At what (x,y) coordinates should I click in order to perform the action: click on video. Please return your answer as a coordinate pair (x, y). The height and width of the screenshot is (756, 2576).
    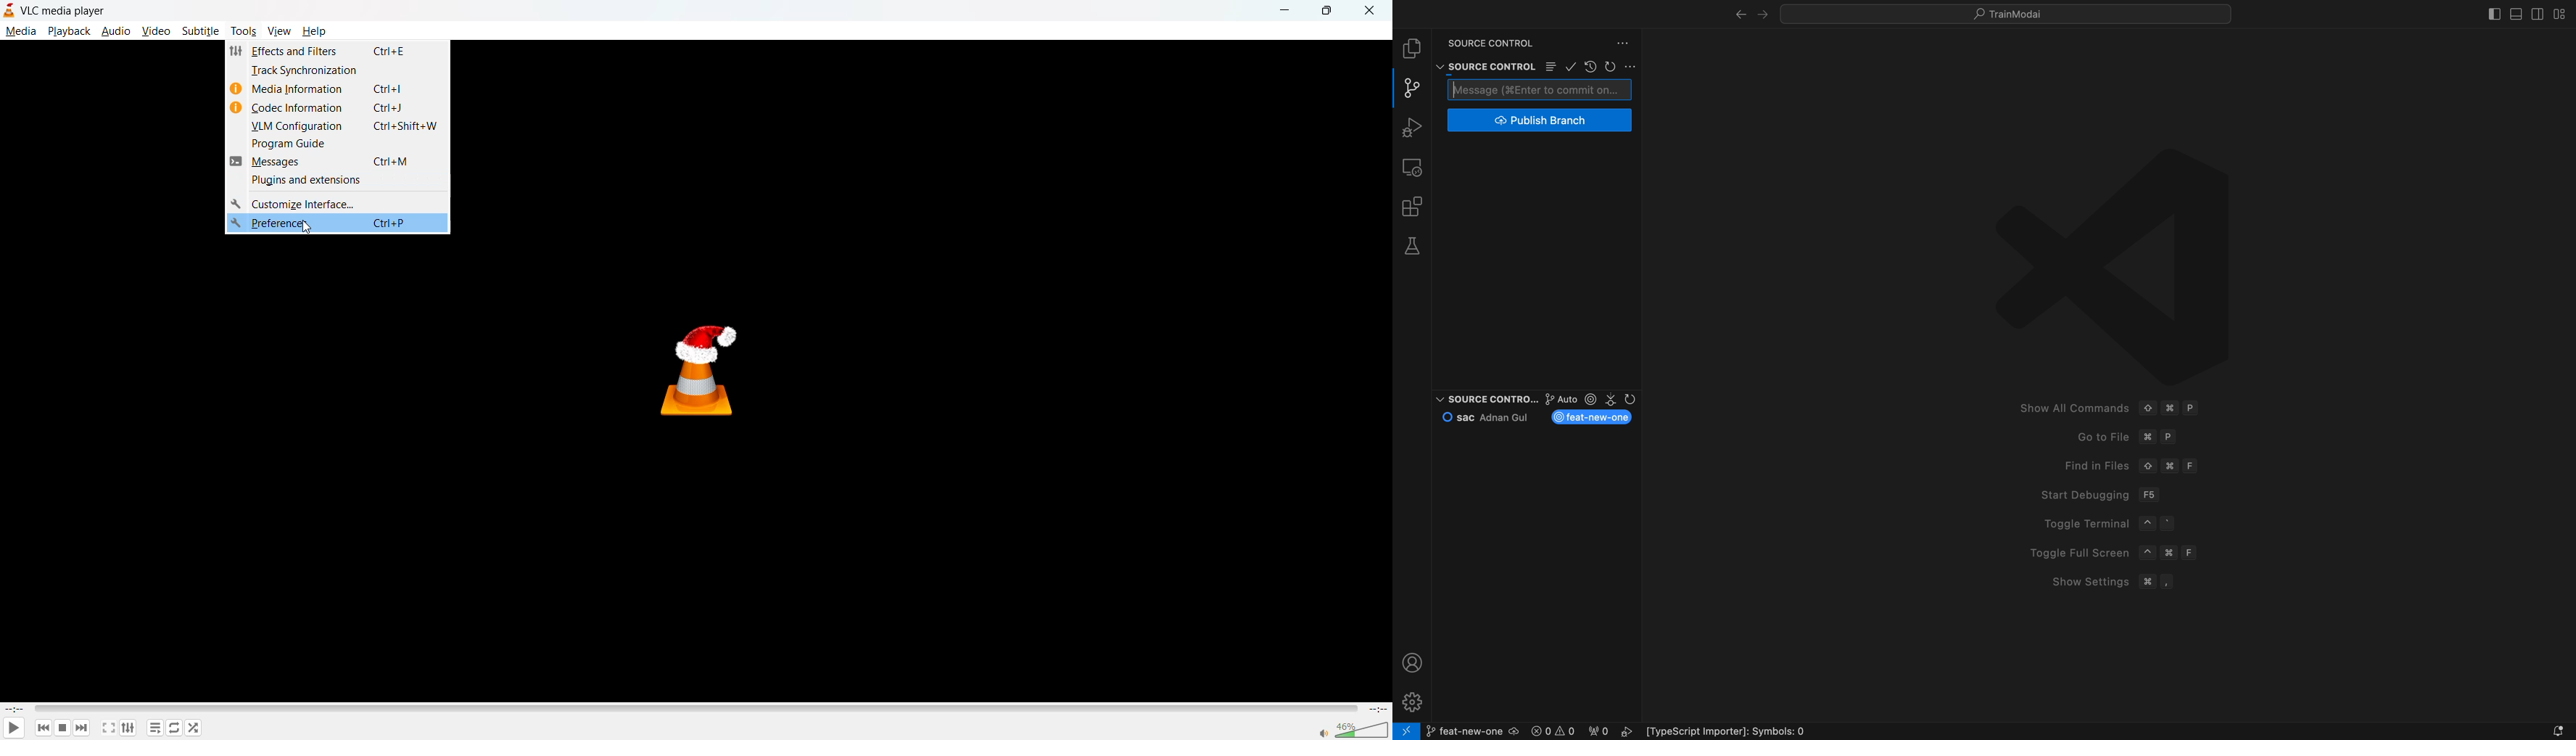
    Looking at the image, I should click on (154, 31).